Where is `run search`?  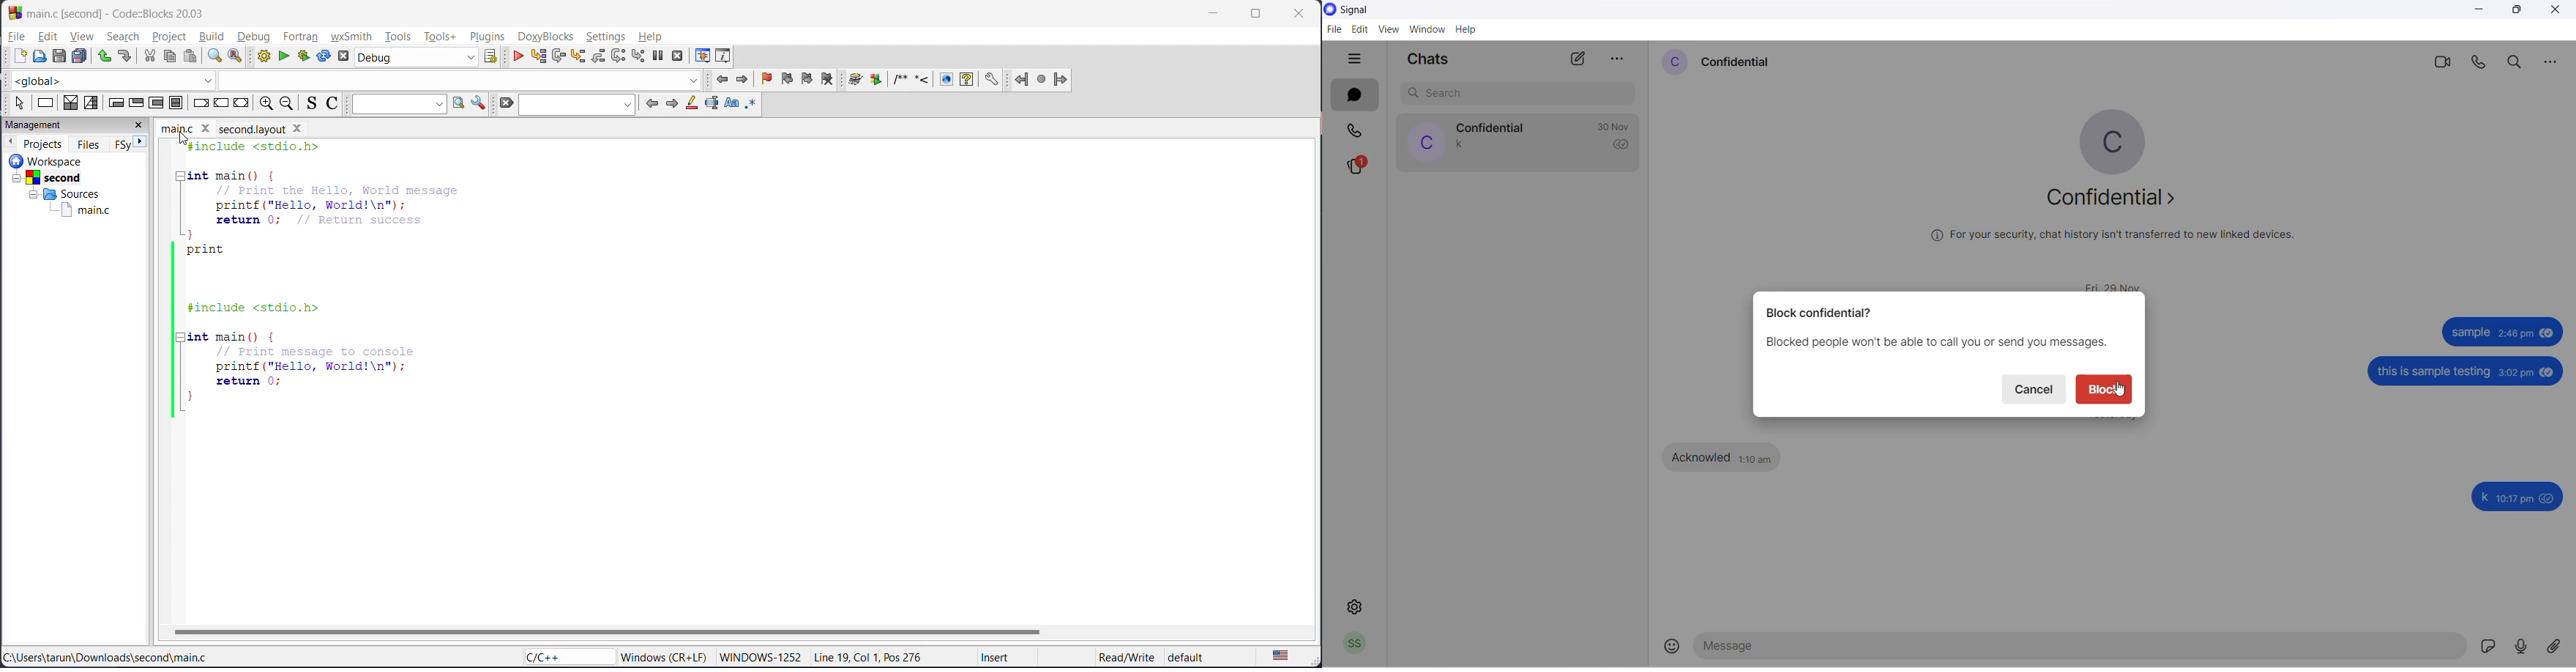
run search is located at coordinates (457, 103).